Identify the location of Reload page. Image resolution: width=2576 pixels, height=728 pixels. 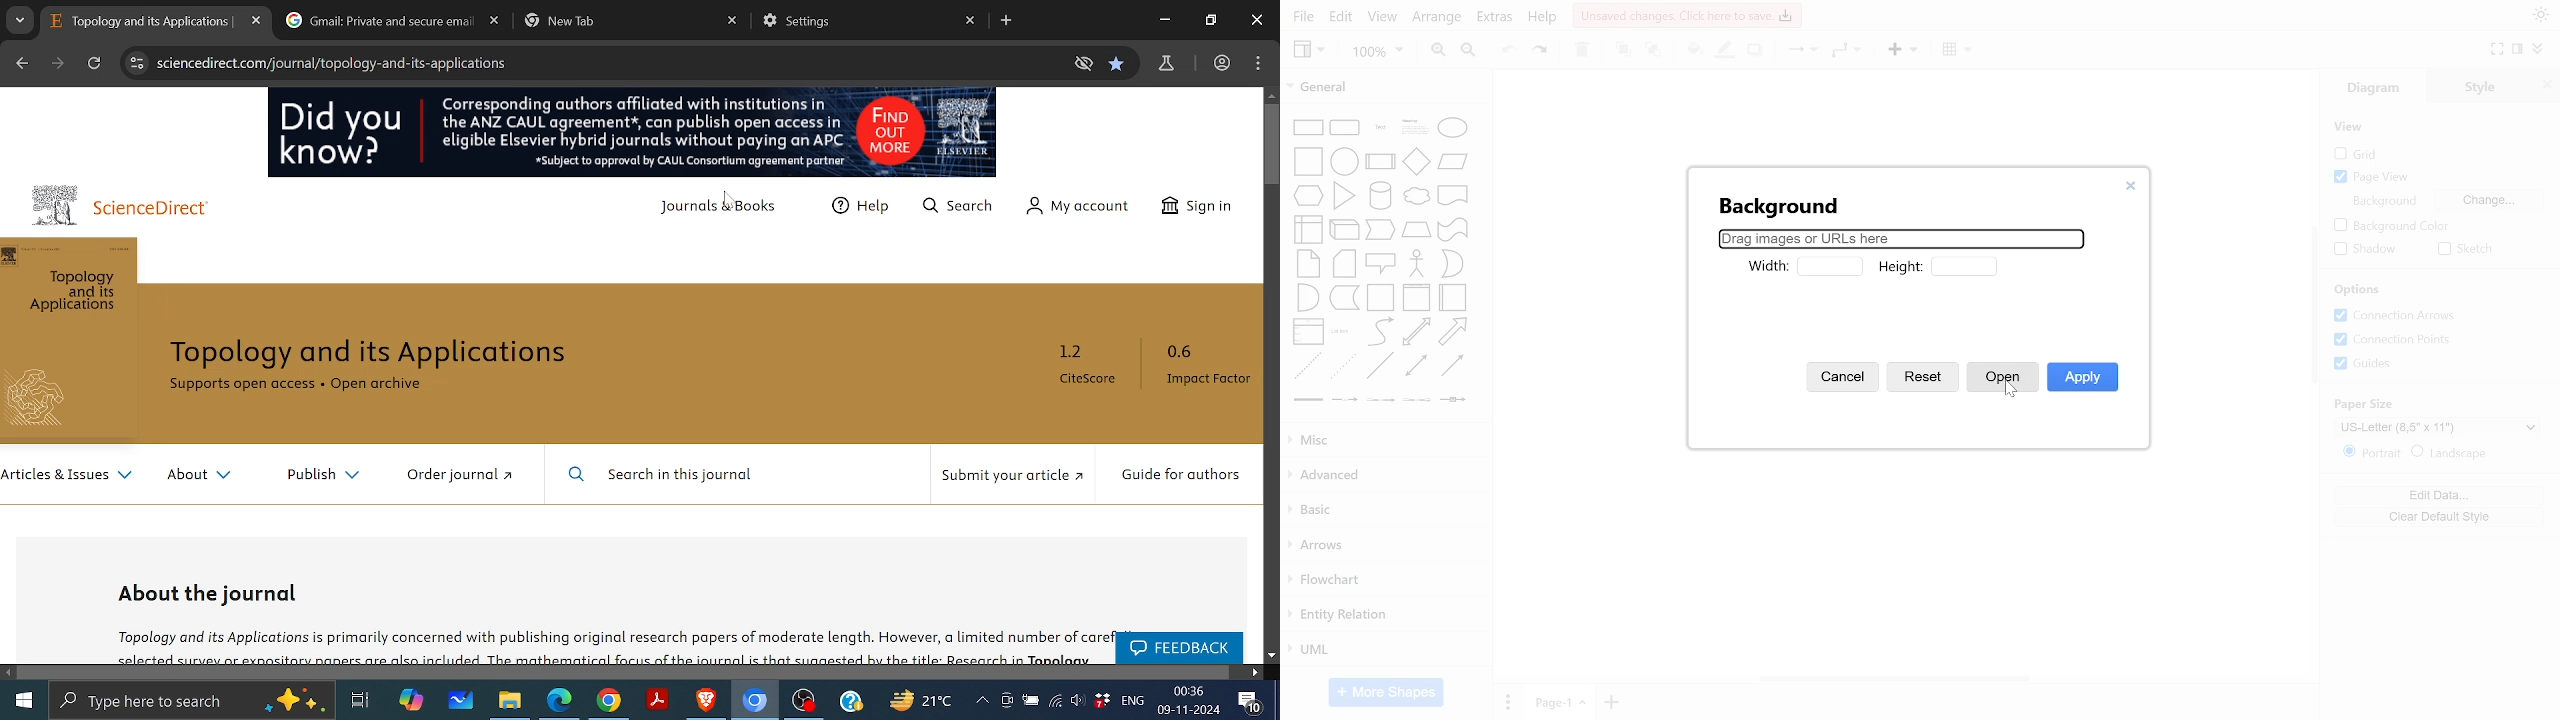
(95, 62).